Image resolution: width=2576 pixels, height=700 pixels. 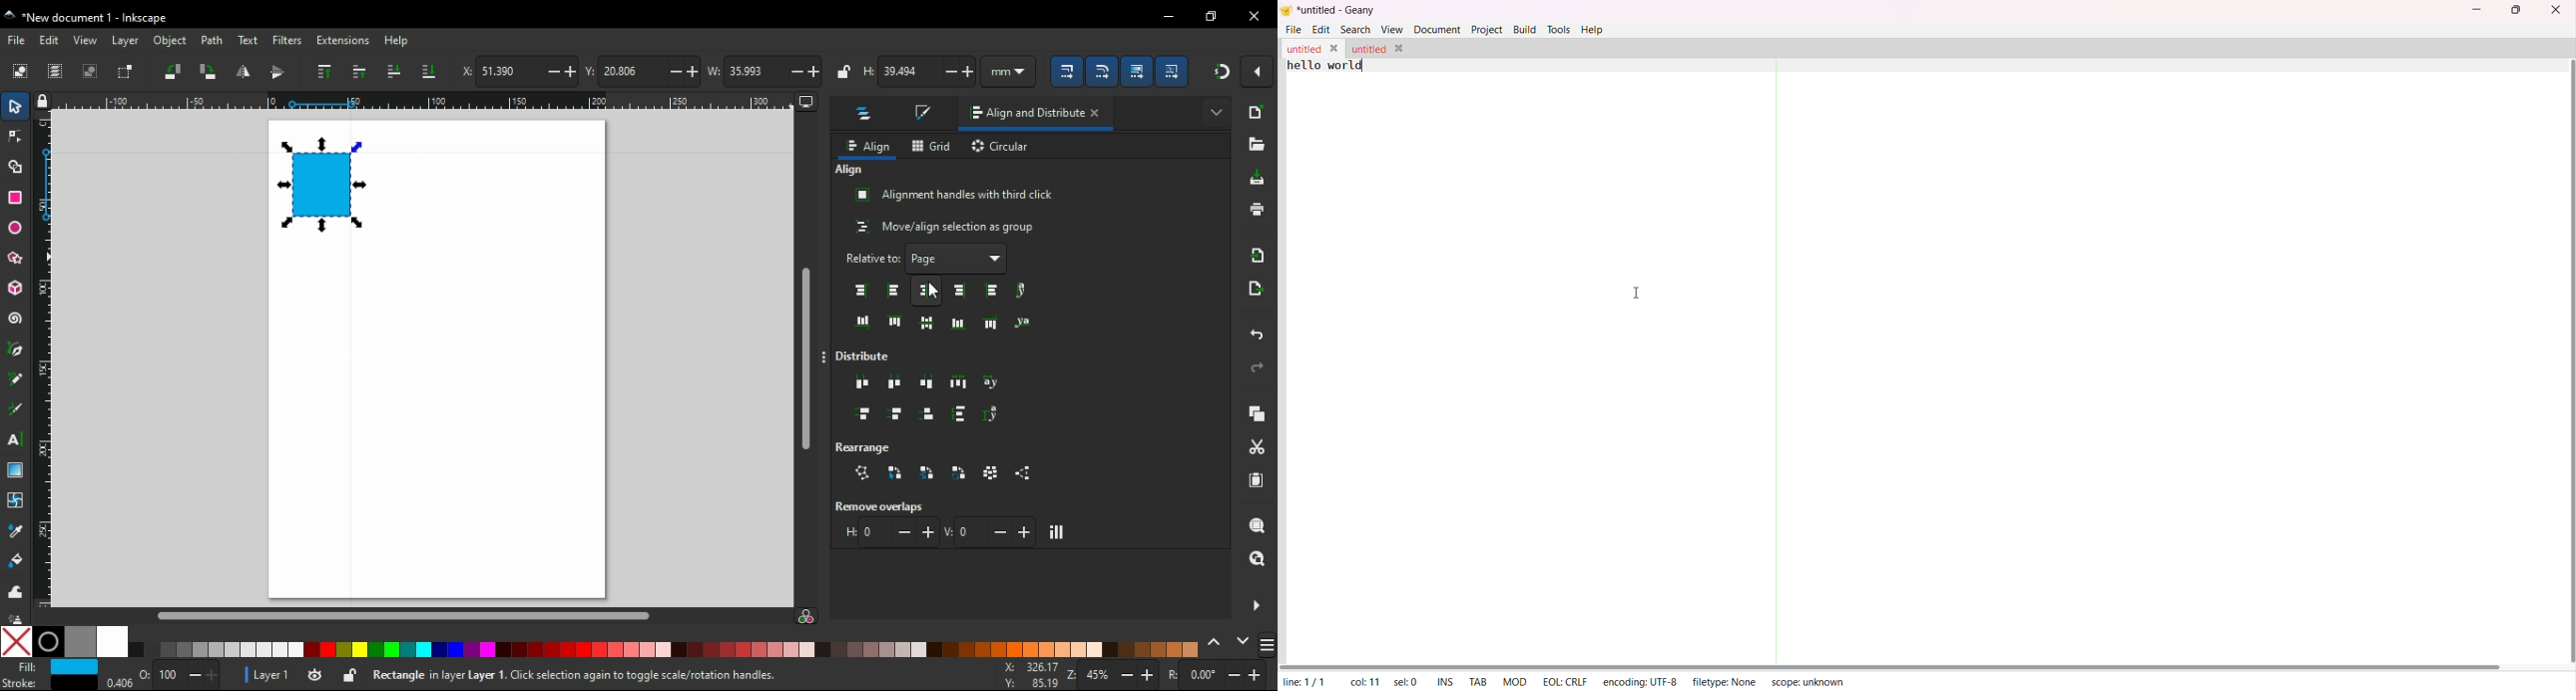 What do you see at coordinates (1243, 640) in the screenshot?
I see `next` at bounding box center [1243, 640].